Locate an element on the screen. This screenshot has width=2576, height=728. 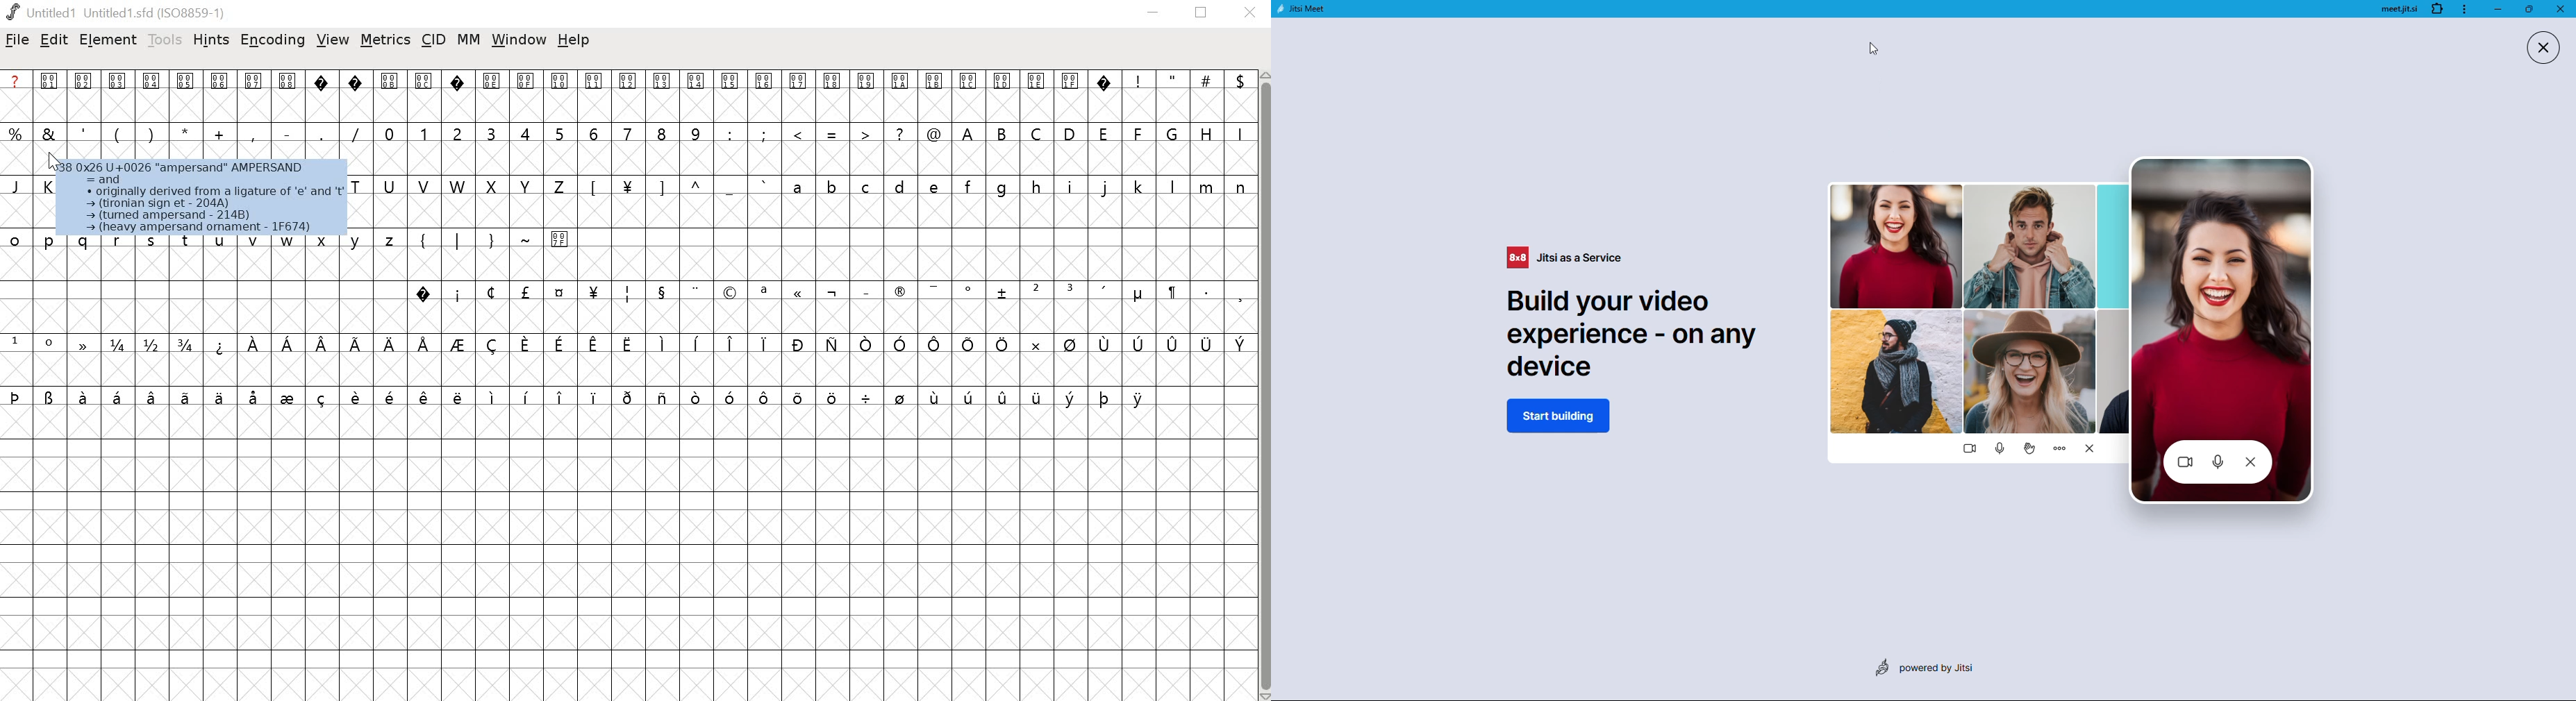
symbol is located at coordinates (1207, 344).